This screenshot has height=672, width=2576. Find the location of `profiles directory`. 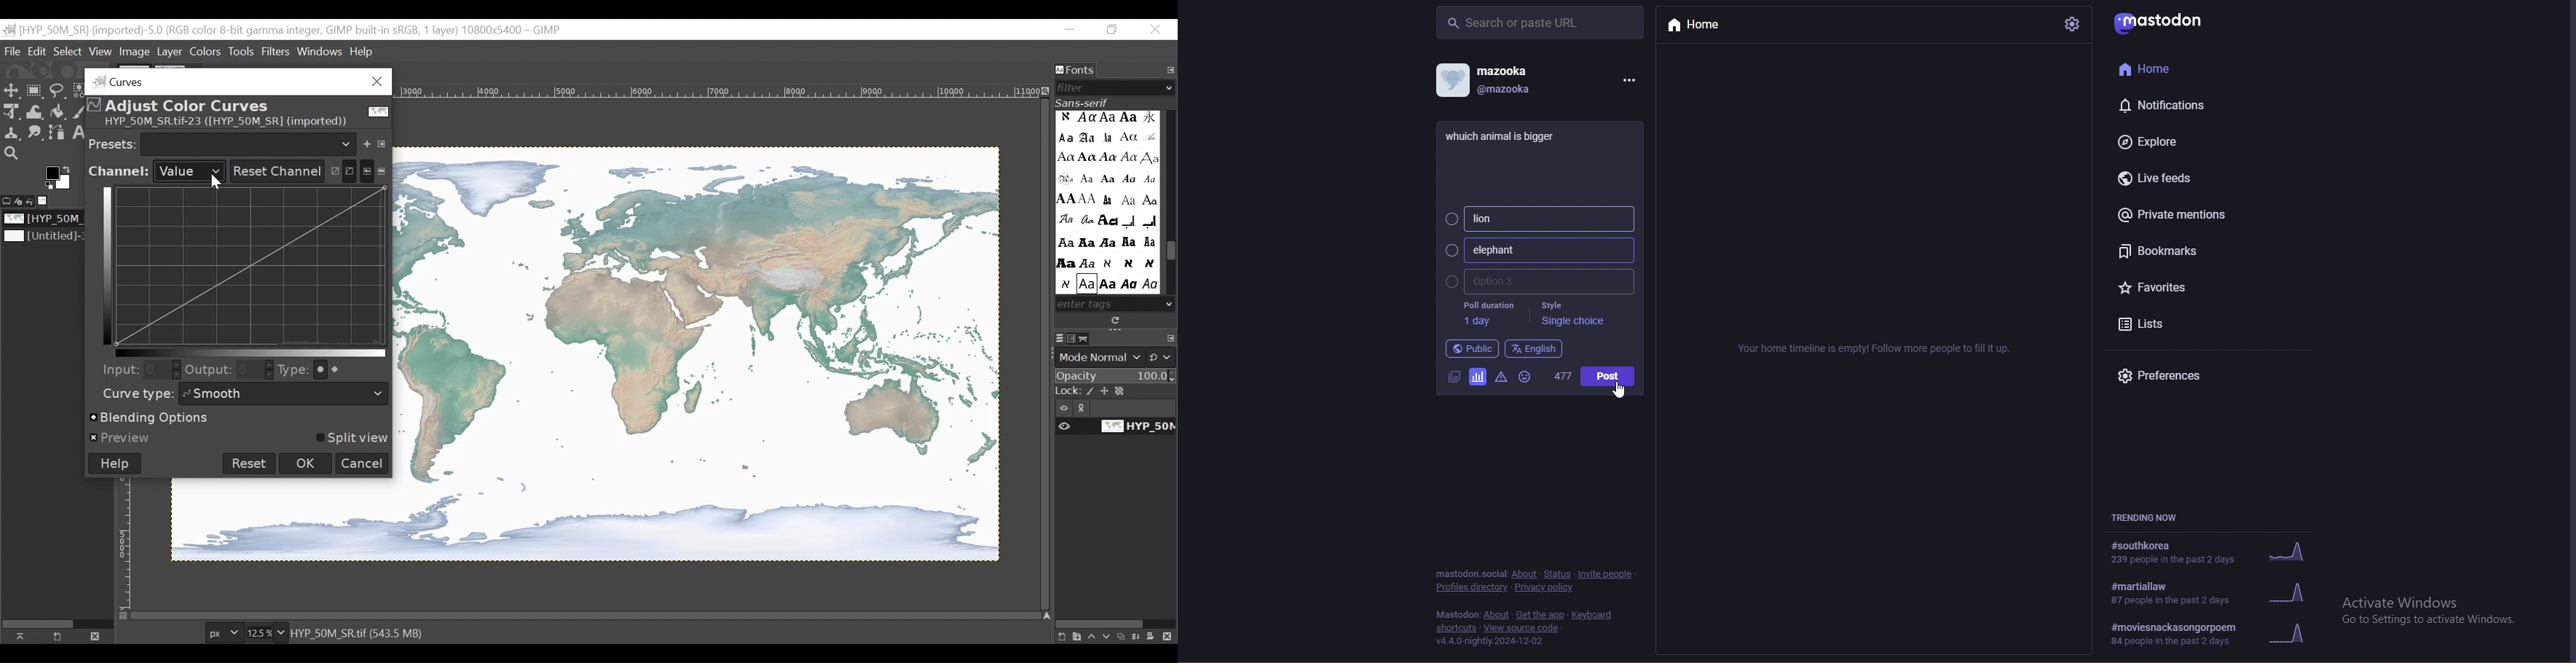

profiles directory is located at coordinates (1471, 588).